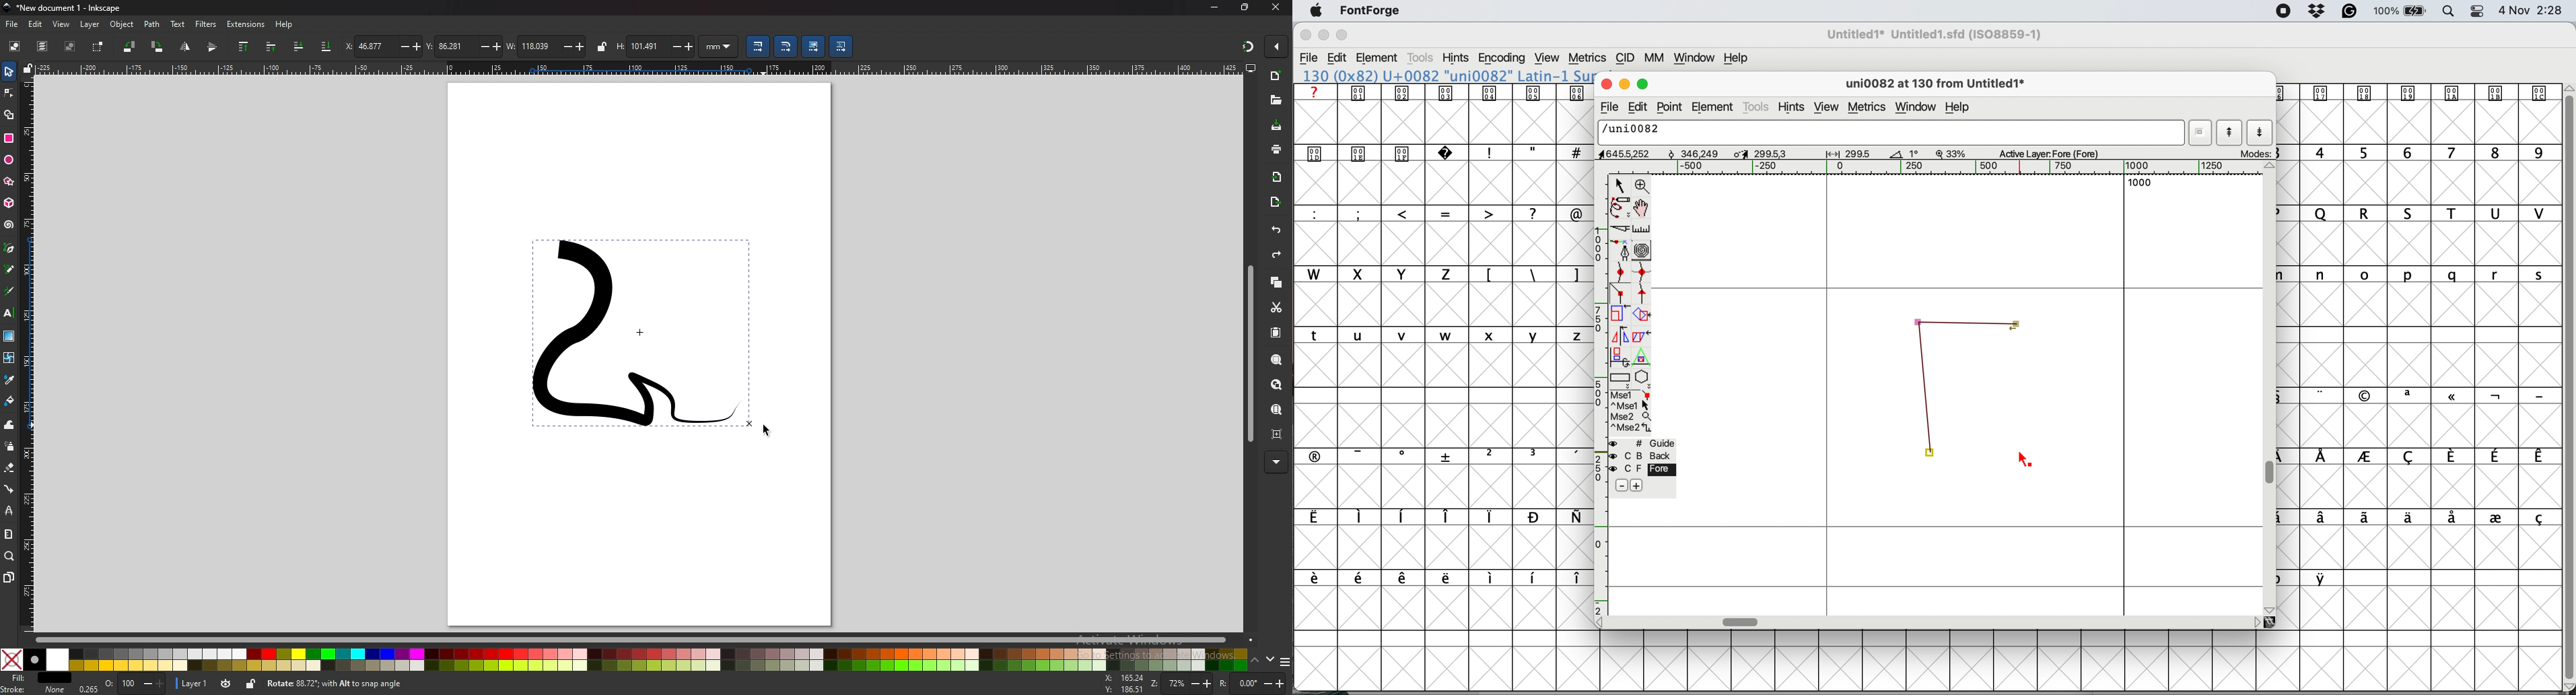 This screenshot has width=2576, height=700. I want to click on opacity, so click(122, 684).